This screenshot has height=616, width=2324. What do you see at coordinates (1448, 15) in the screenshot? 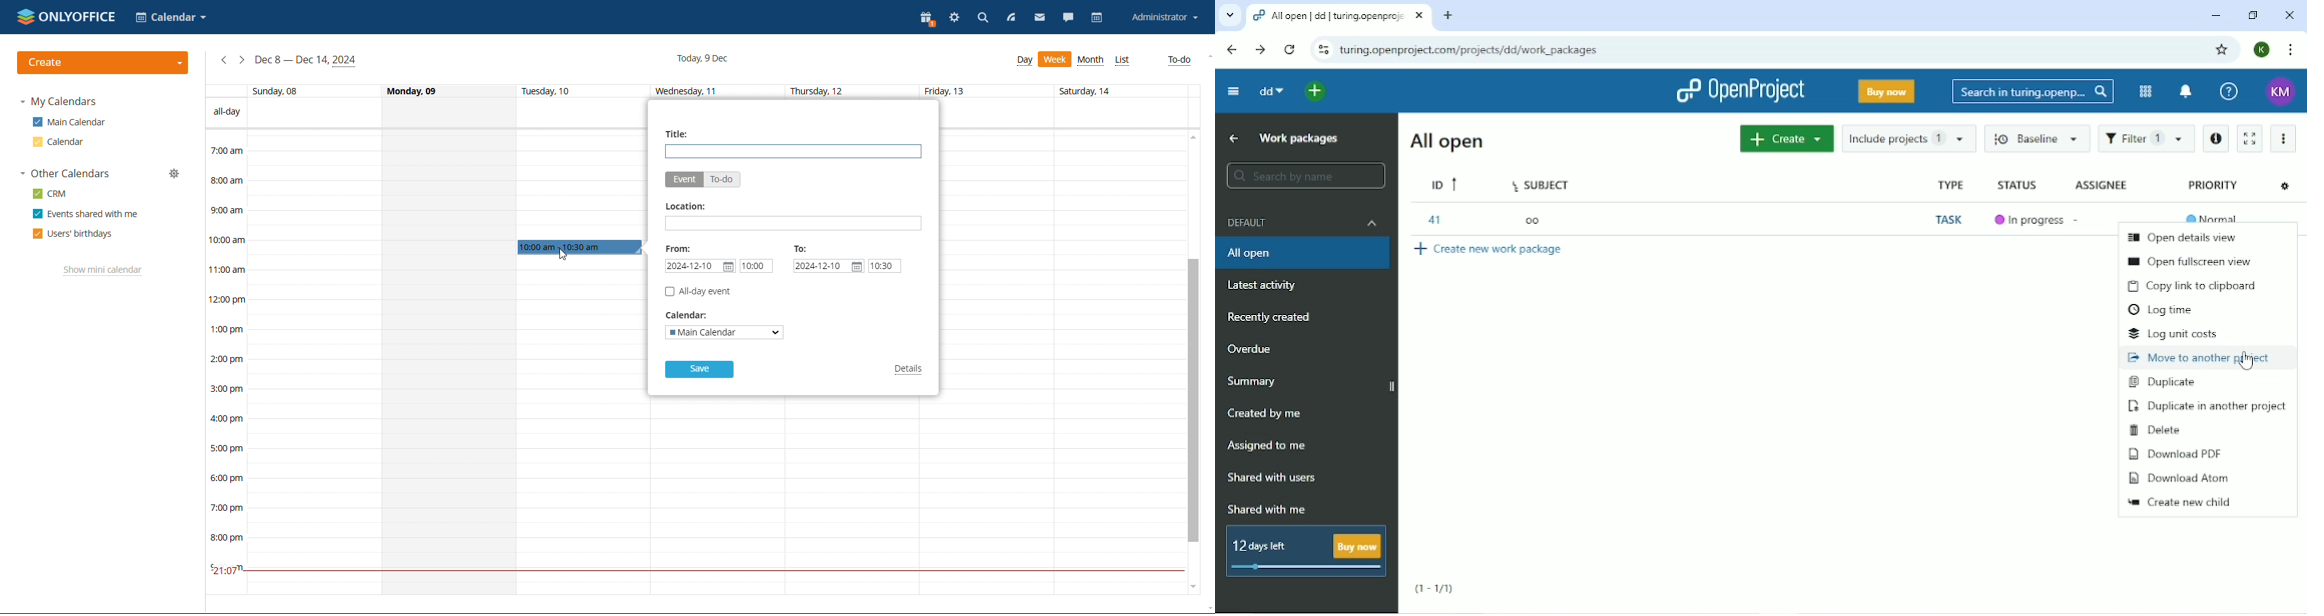
I see `New tab` at bounding box center [1448, 15].